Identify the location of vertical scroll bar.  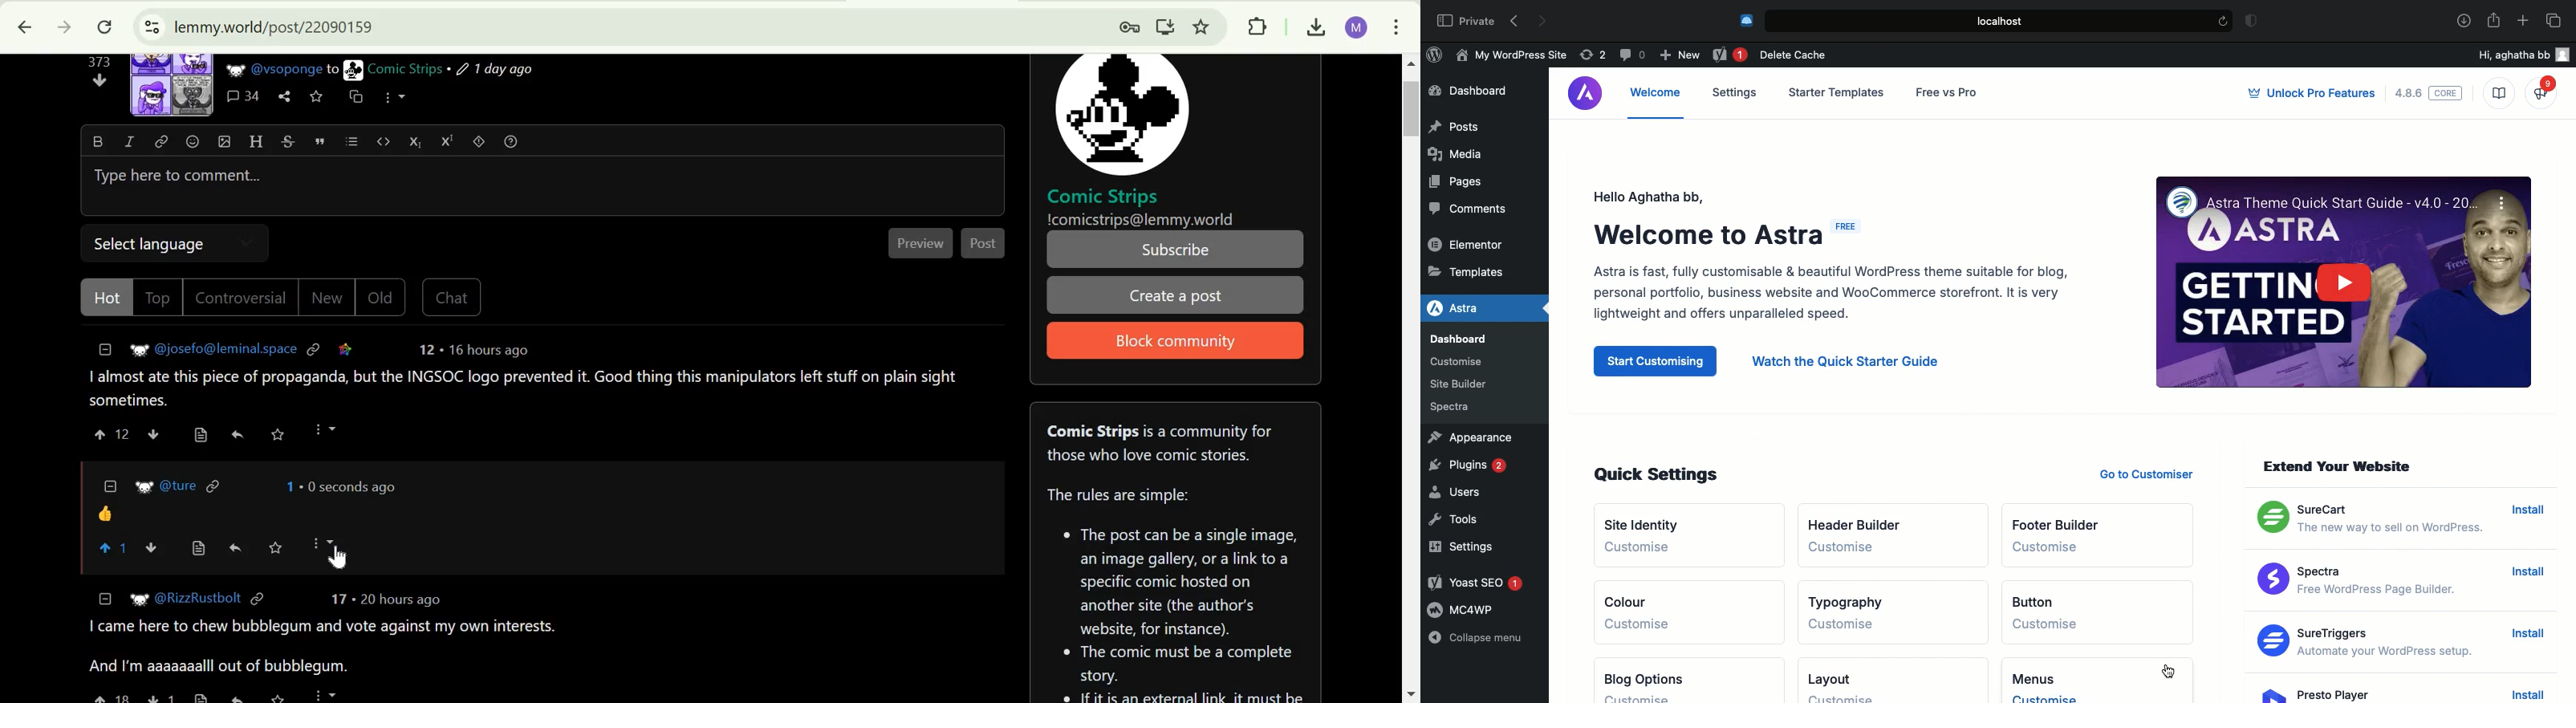
(1404, 108).